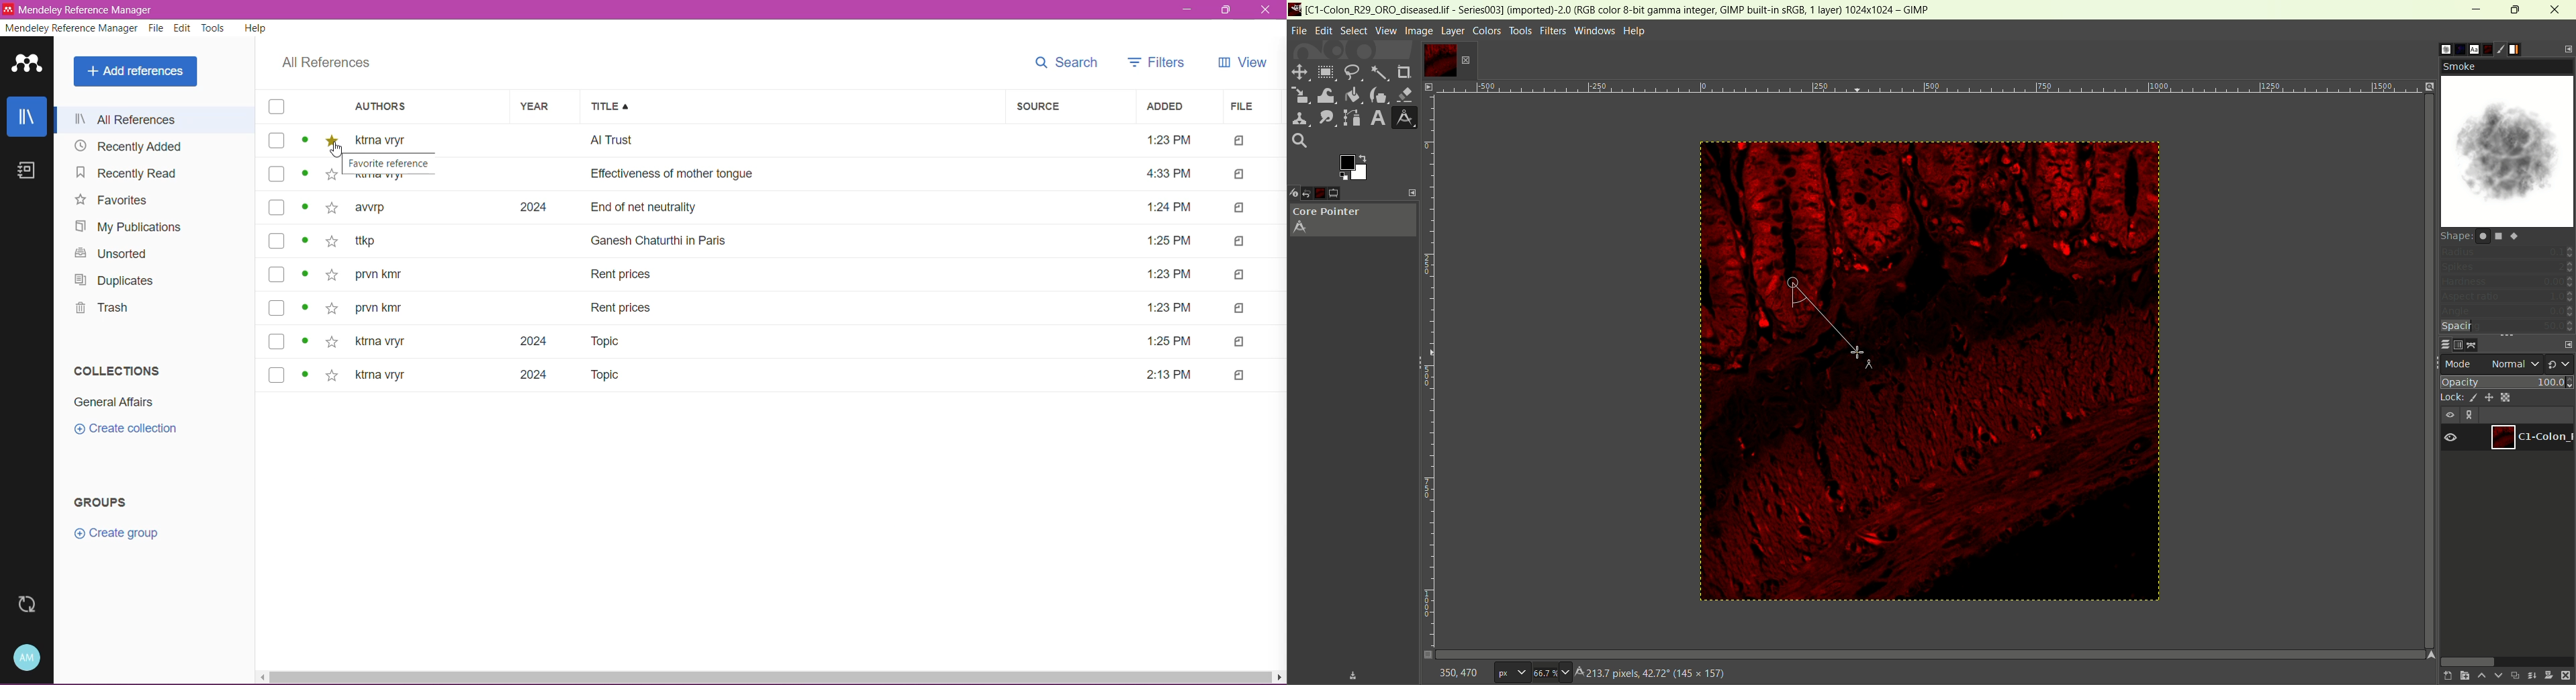 This screenshot has height=700, width=2576. Describe the element at coordinates (539, 107) in the screenshot. I see `Year` at that location.